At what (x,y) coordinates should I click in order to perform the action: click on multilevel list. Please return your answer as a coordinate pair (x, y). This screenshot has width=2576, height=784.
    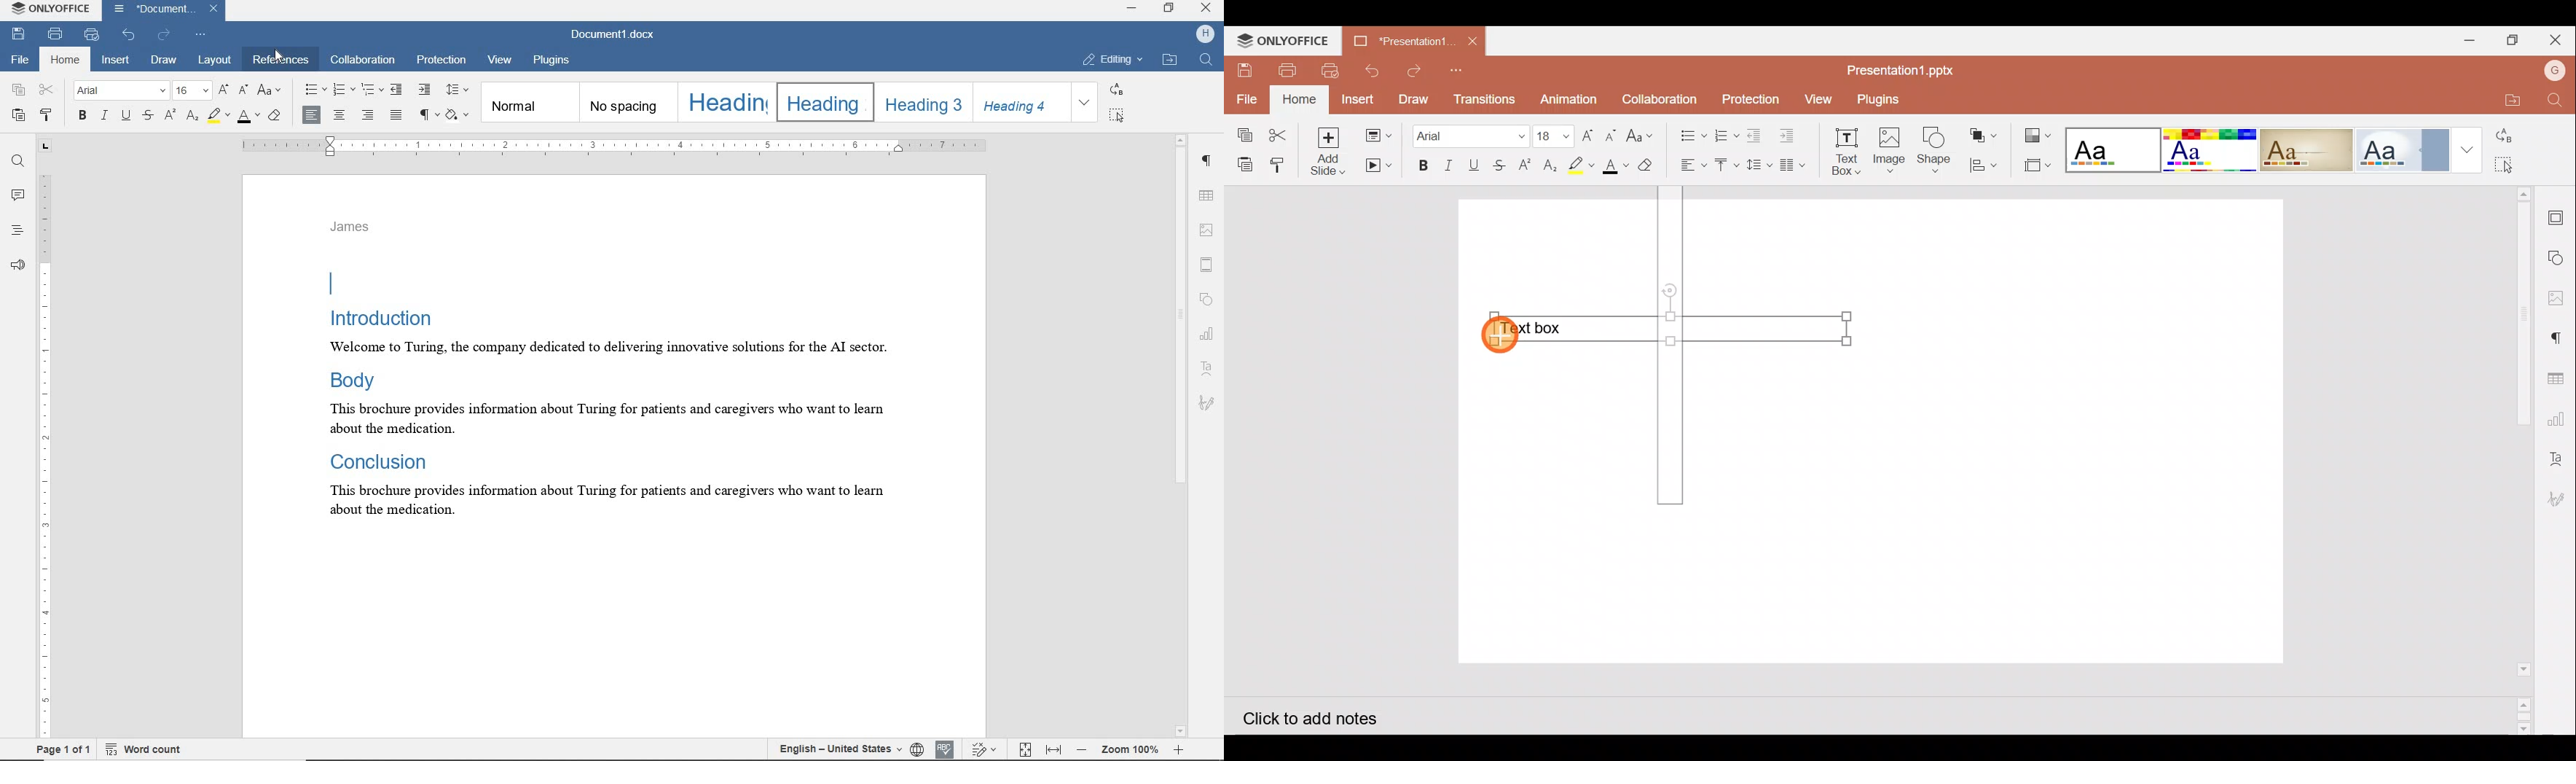
    Looking at the image, I should click on (373, 91).